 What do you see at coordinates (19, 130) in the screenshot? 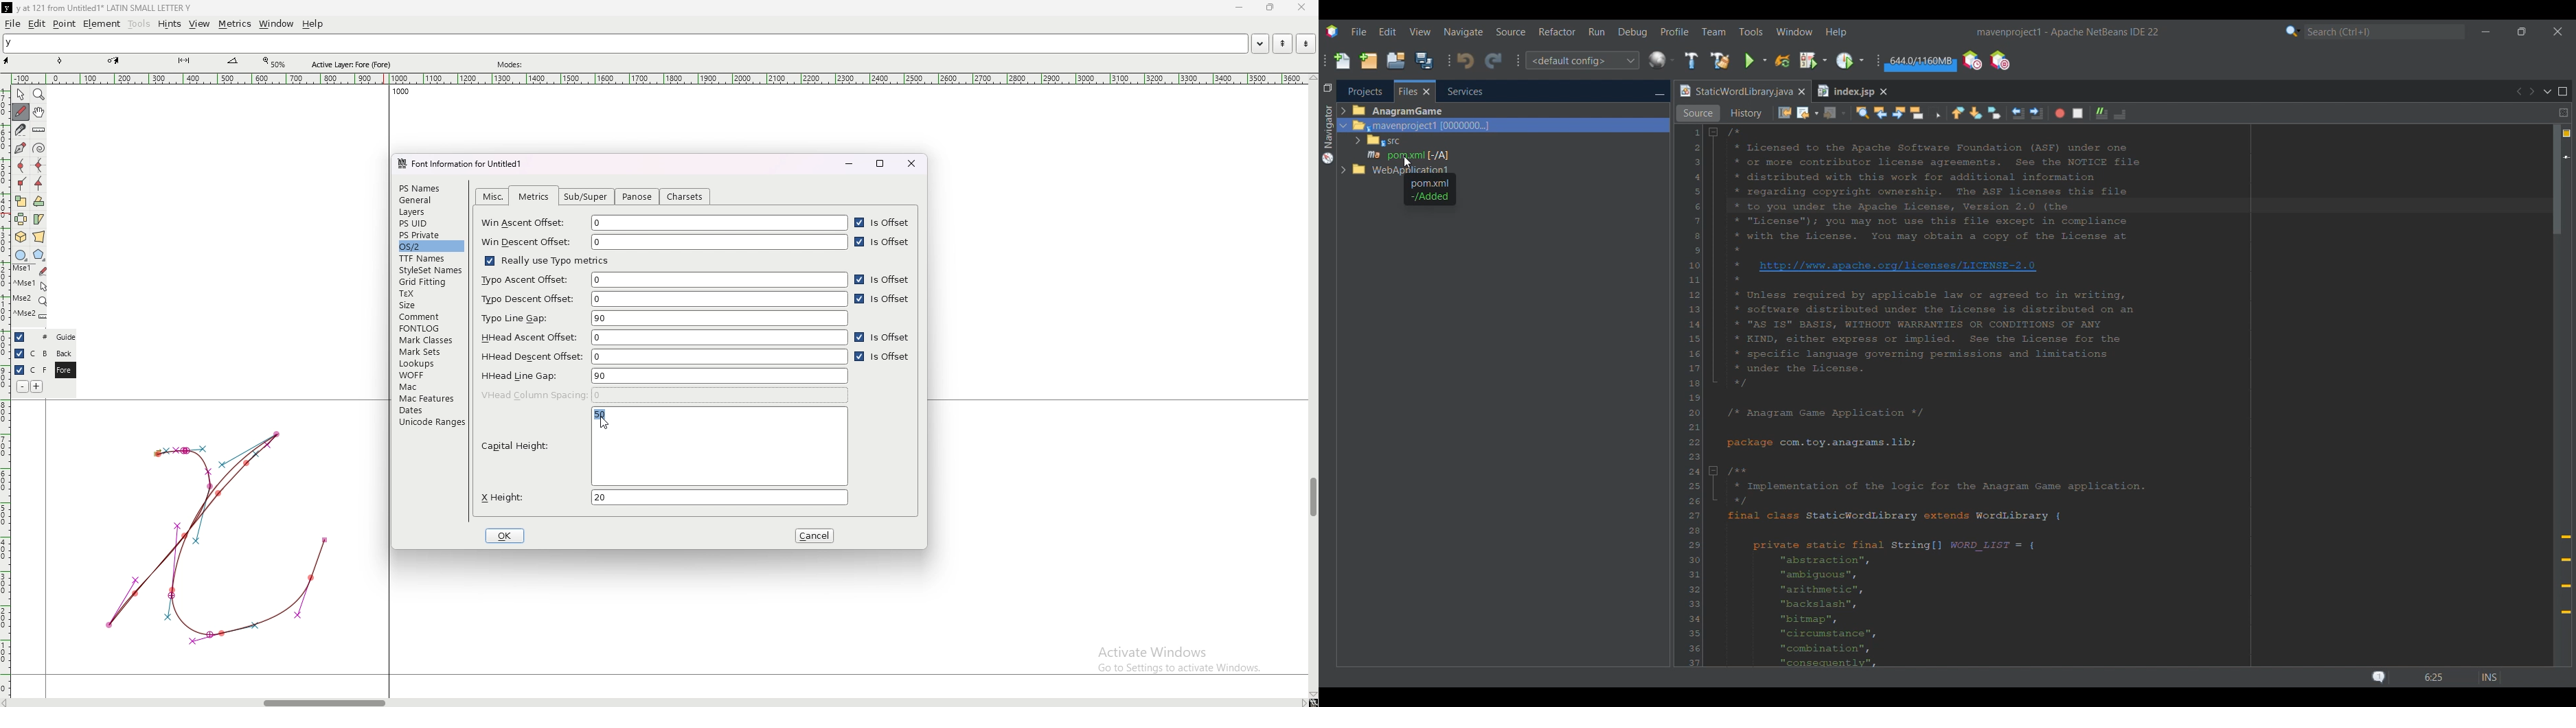
I see `cut a spline in two` at bounding box center [19, 130].